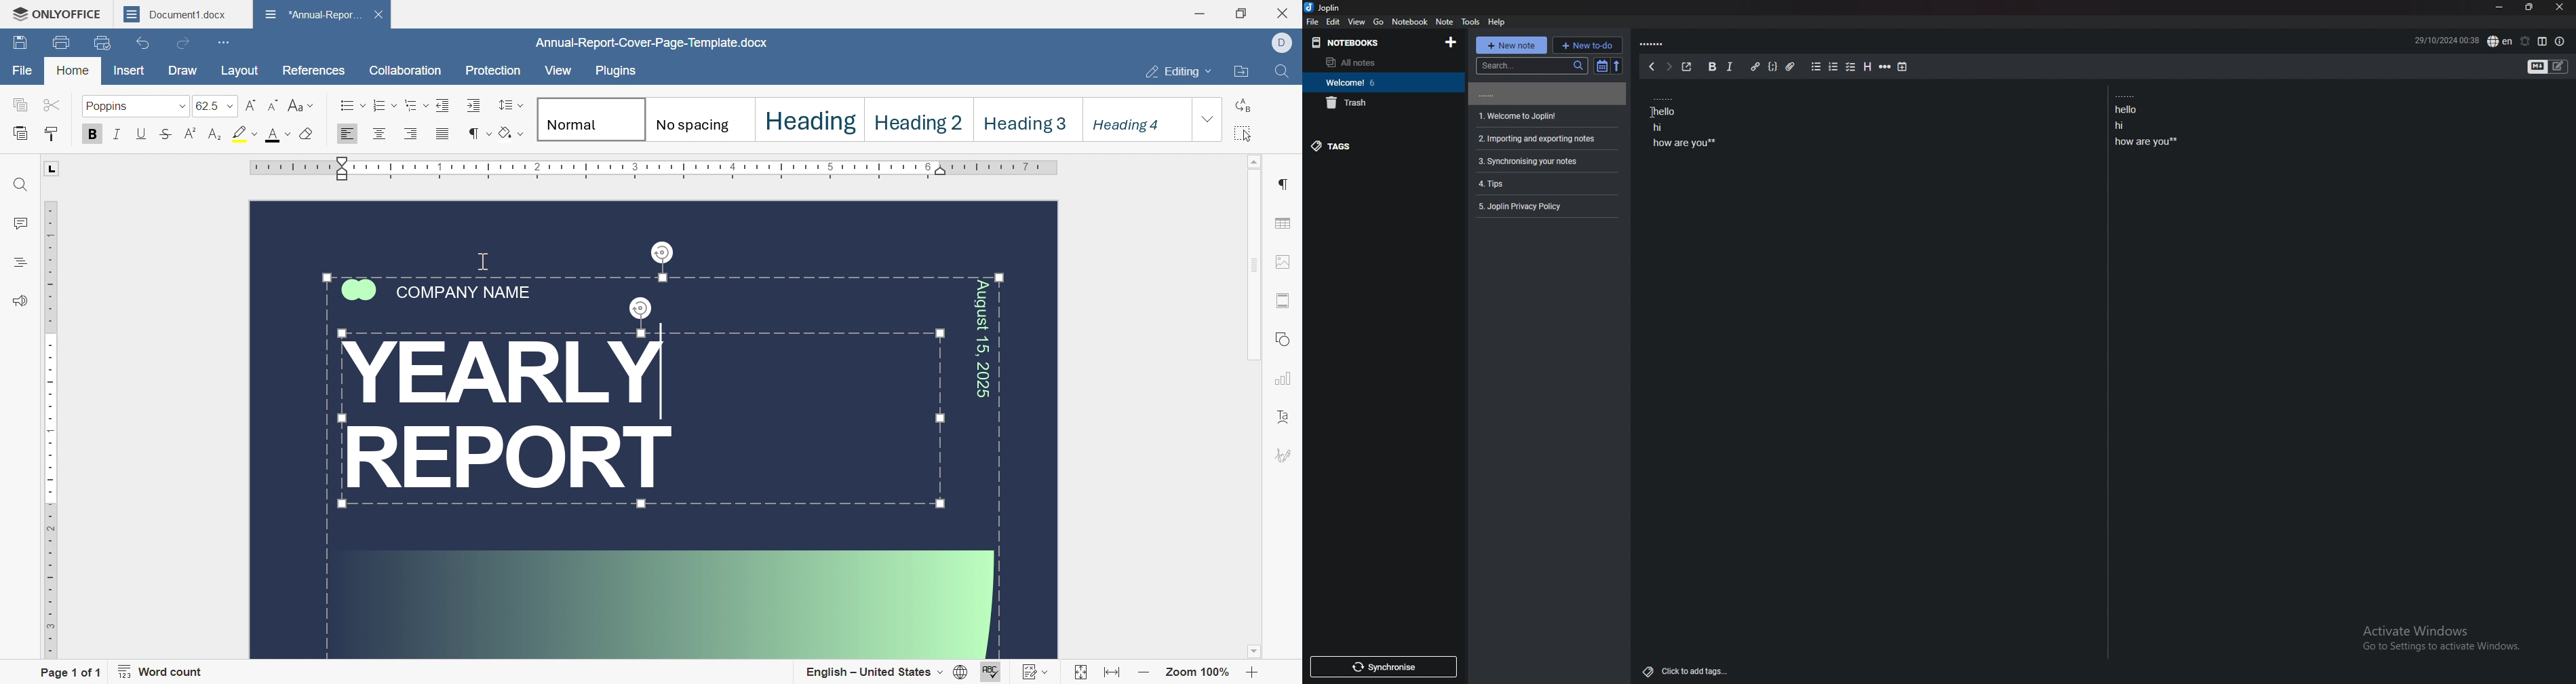 Image resolution: width=2576 pixels, height=700 pixels. I want to click on print, so click(60, 41).